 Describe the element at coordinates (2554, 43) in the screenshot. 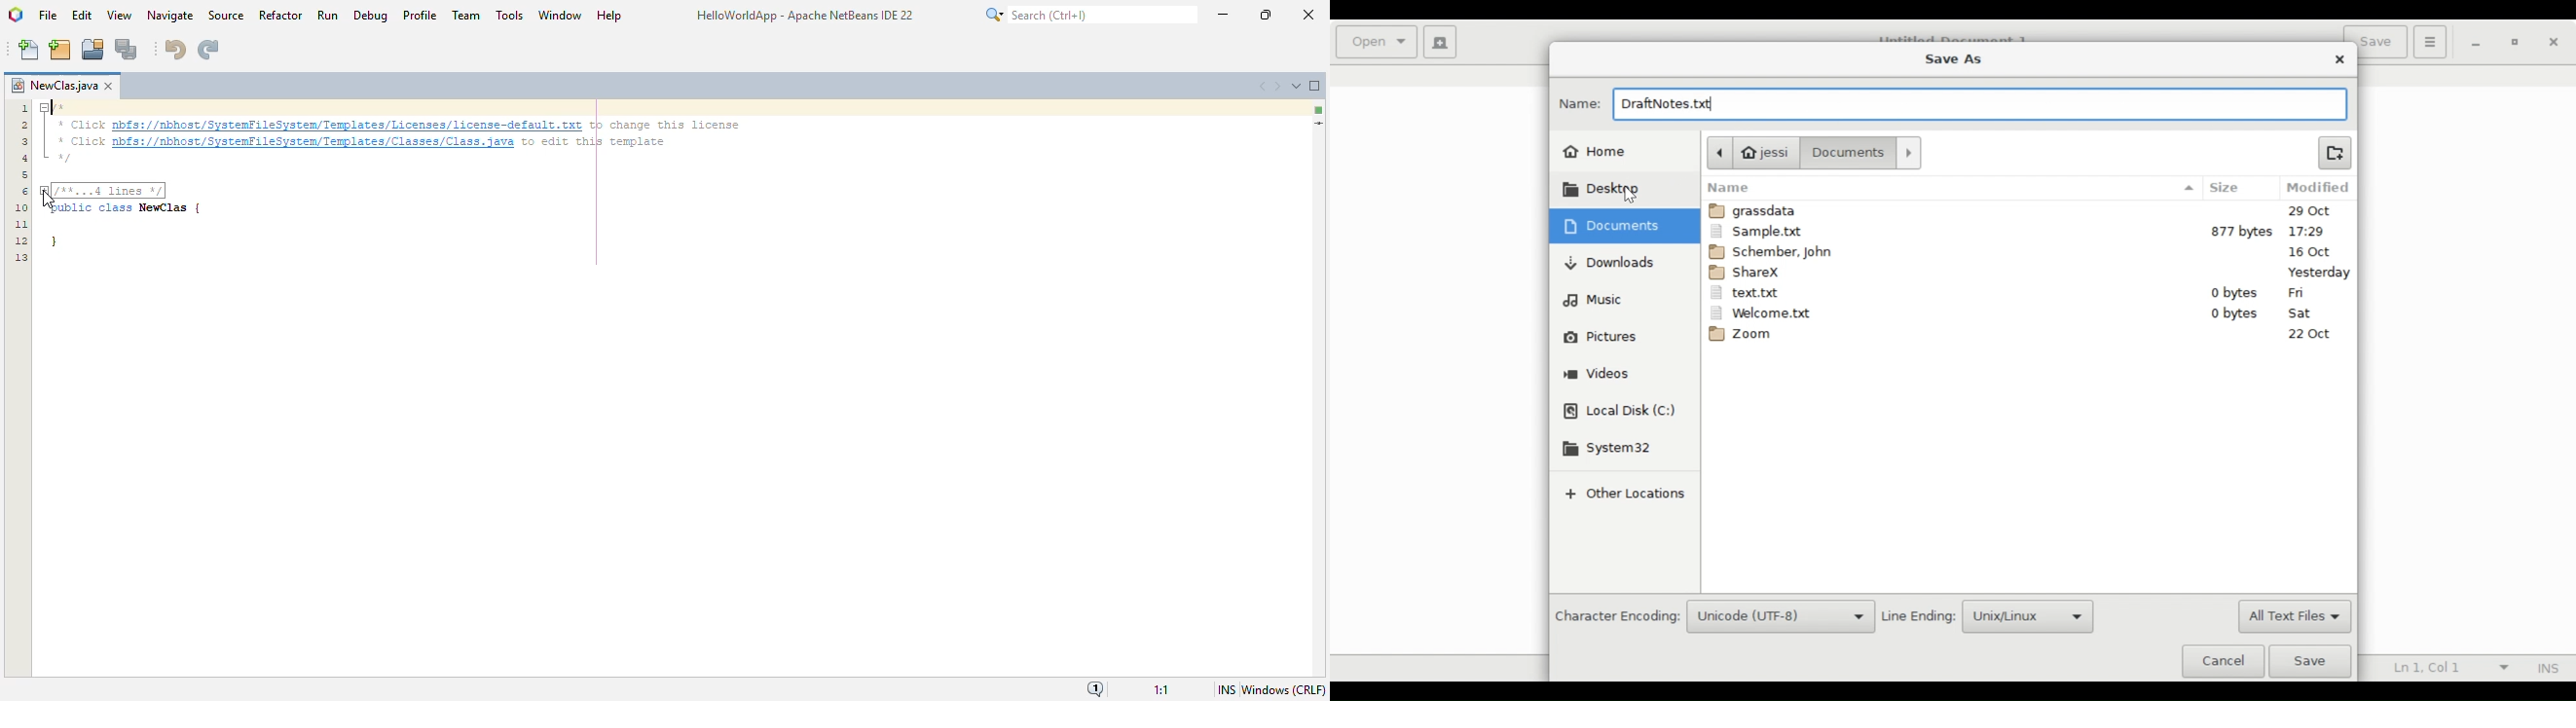

I see `Close` at that location.